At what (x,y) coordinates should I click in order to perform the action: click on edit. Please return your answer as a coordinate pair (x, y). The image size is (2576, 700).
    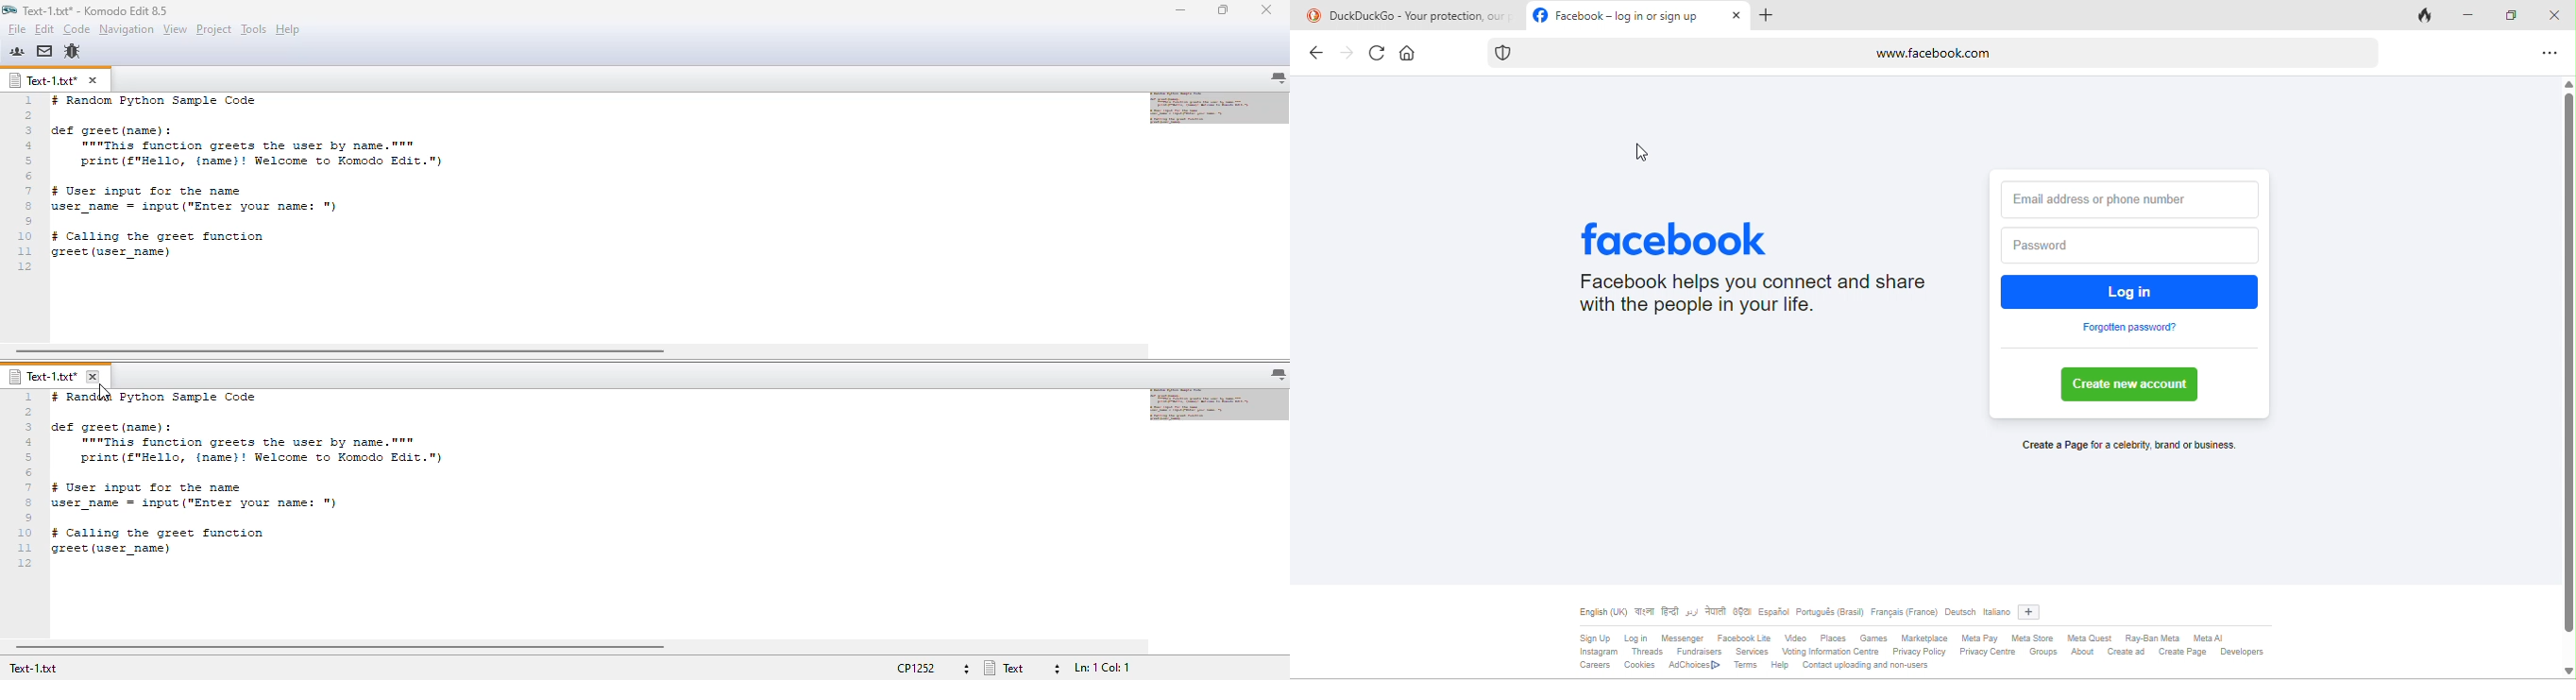
    Looking at the image, I should click on (44, 29).